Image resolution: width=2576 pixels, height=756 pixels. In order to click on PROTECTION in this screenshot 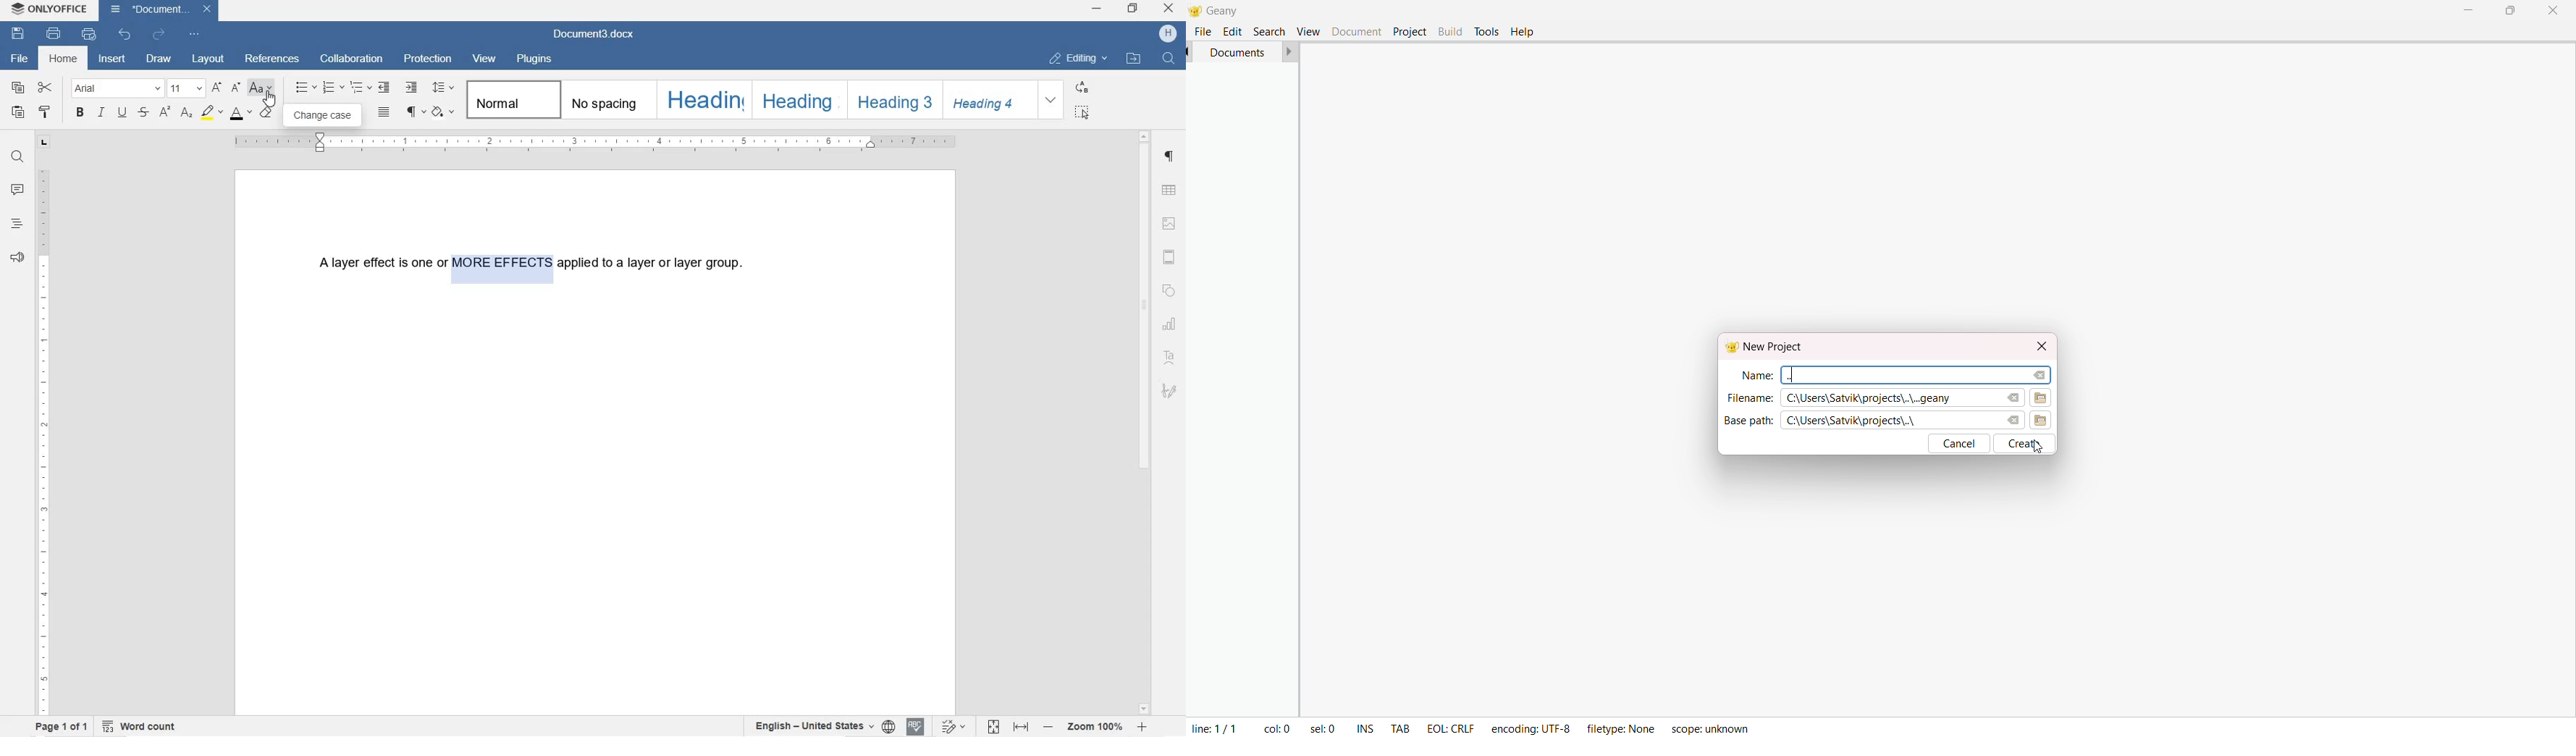, I will do `click(428, 59)`.